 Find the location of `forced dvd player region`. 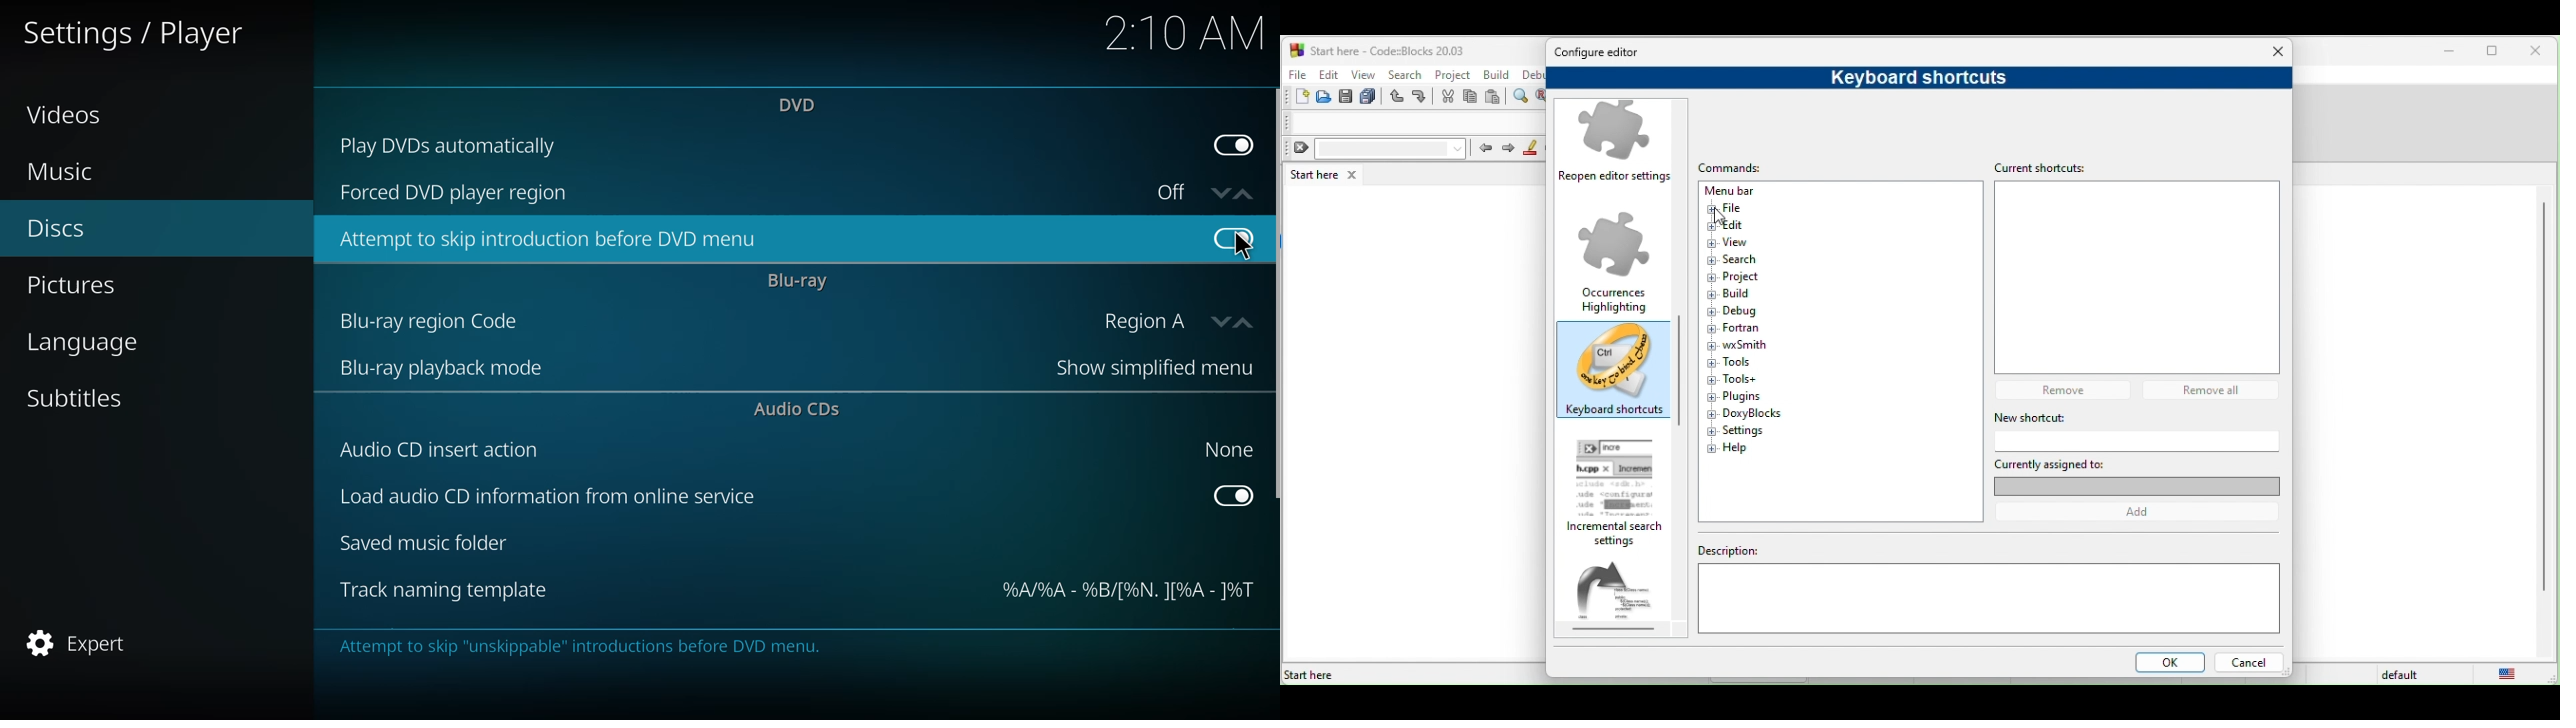

forced dvd player region is located at coordinates (456, 193).